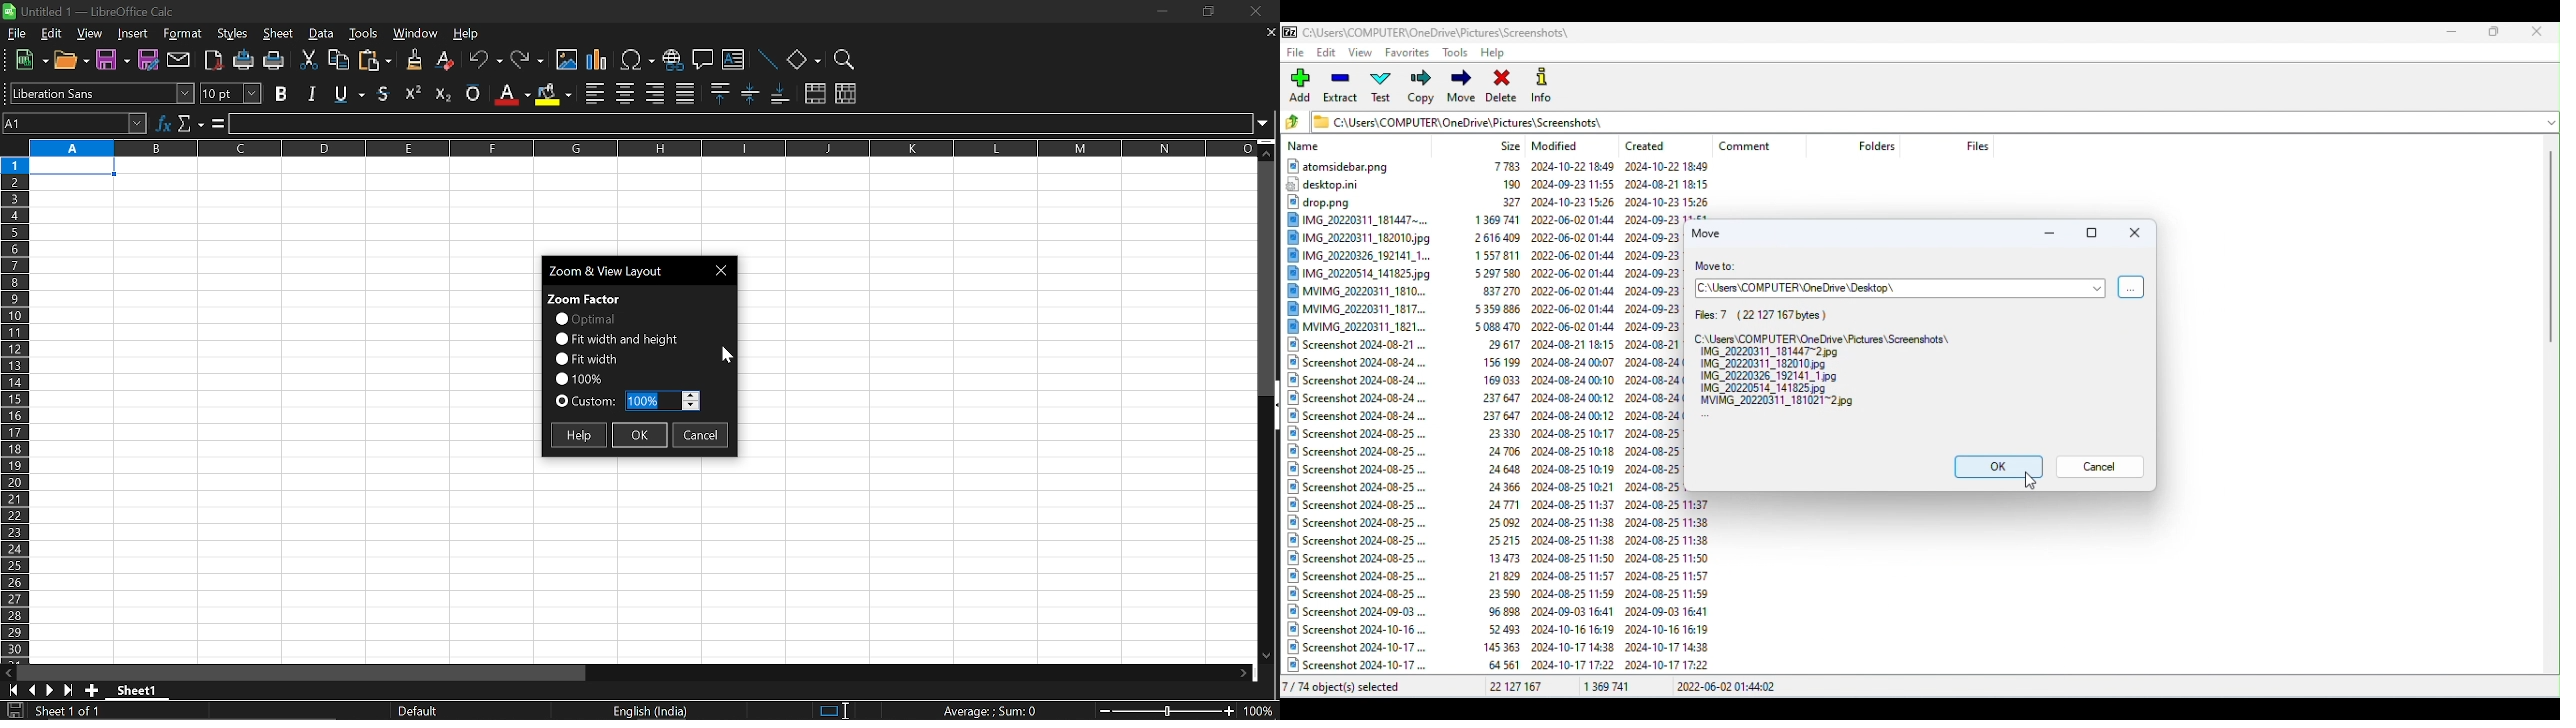 The height and width of the screenshot is (728, 2576). Describe the element at coordinates (703, 62) in the screenshot. I see `comment` at that location.